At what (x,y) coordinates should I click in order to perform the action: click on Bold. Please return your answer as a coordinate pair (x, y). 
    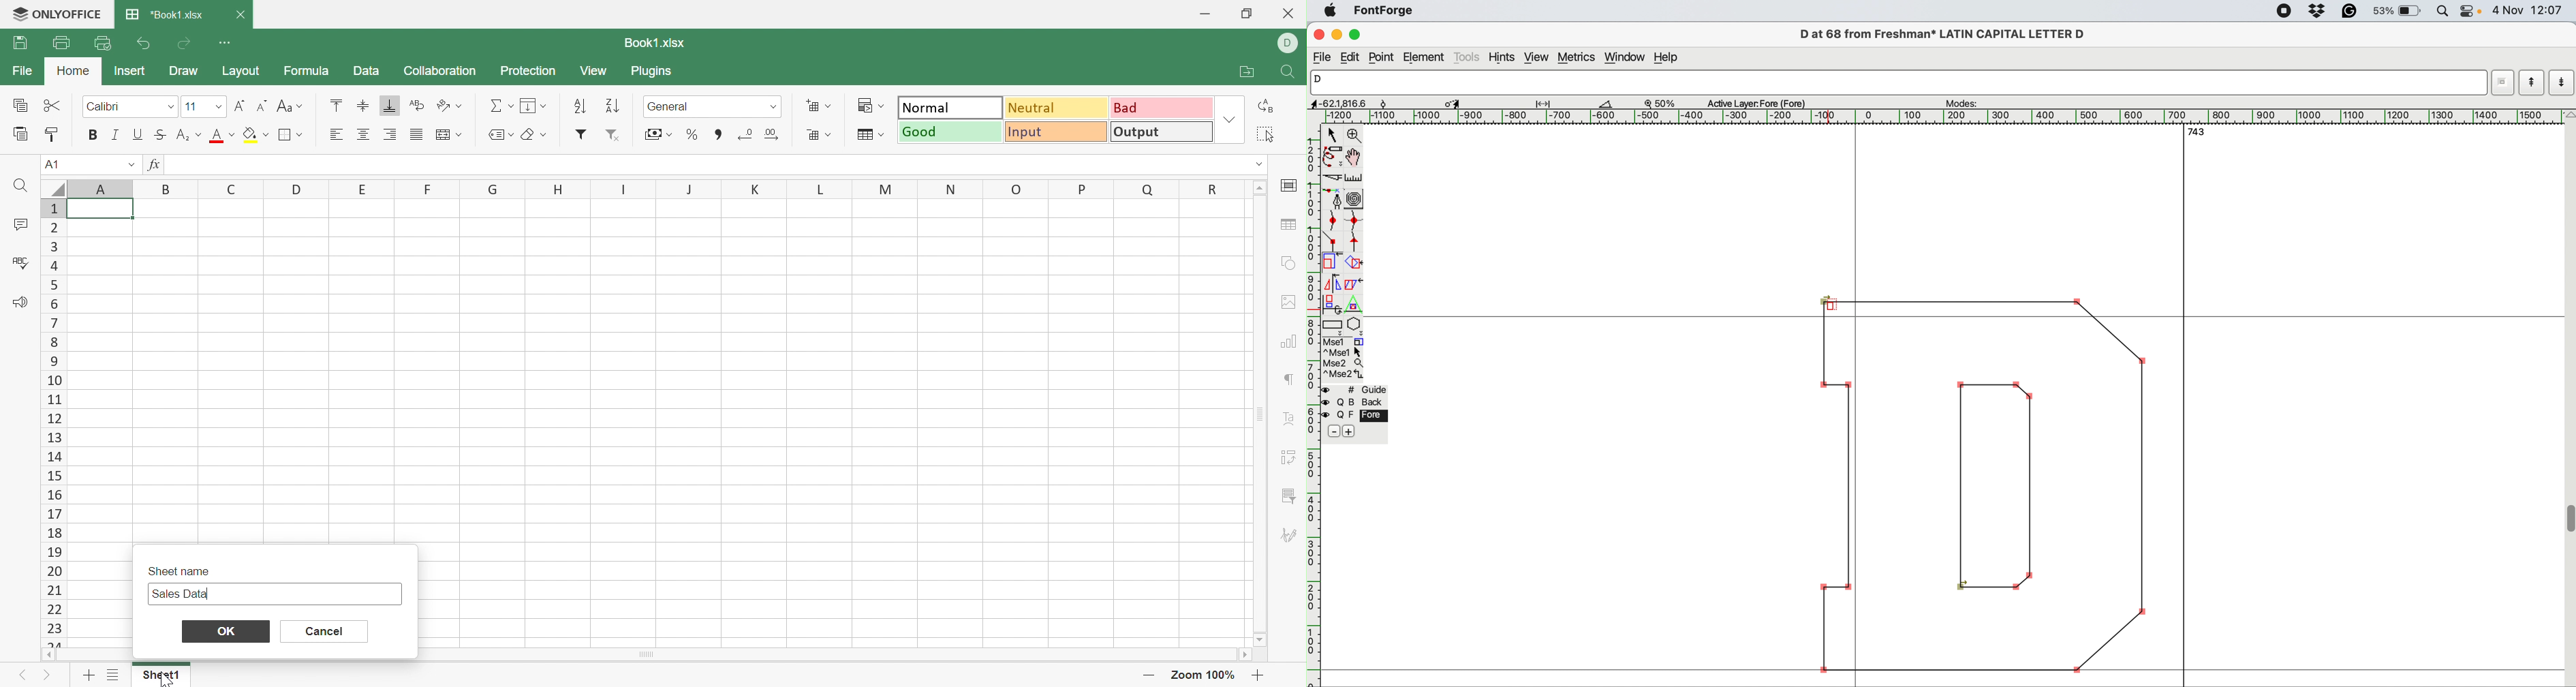
    Looking at the image, I should click on (91, 135).